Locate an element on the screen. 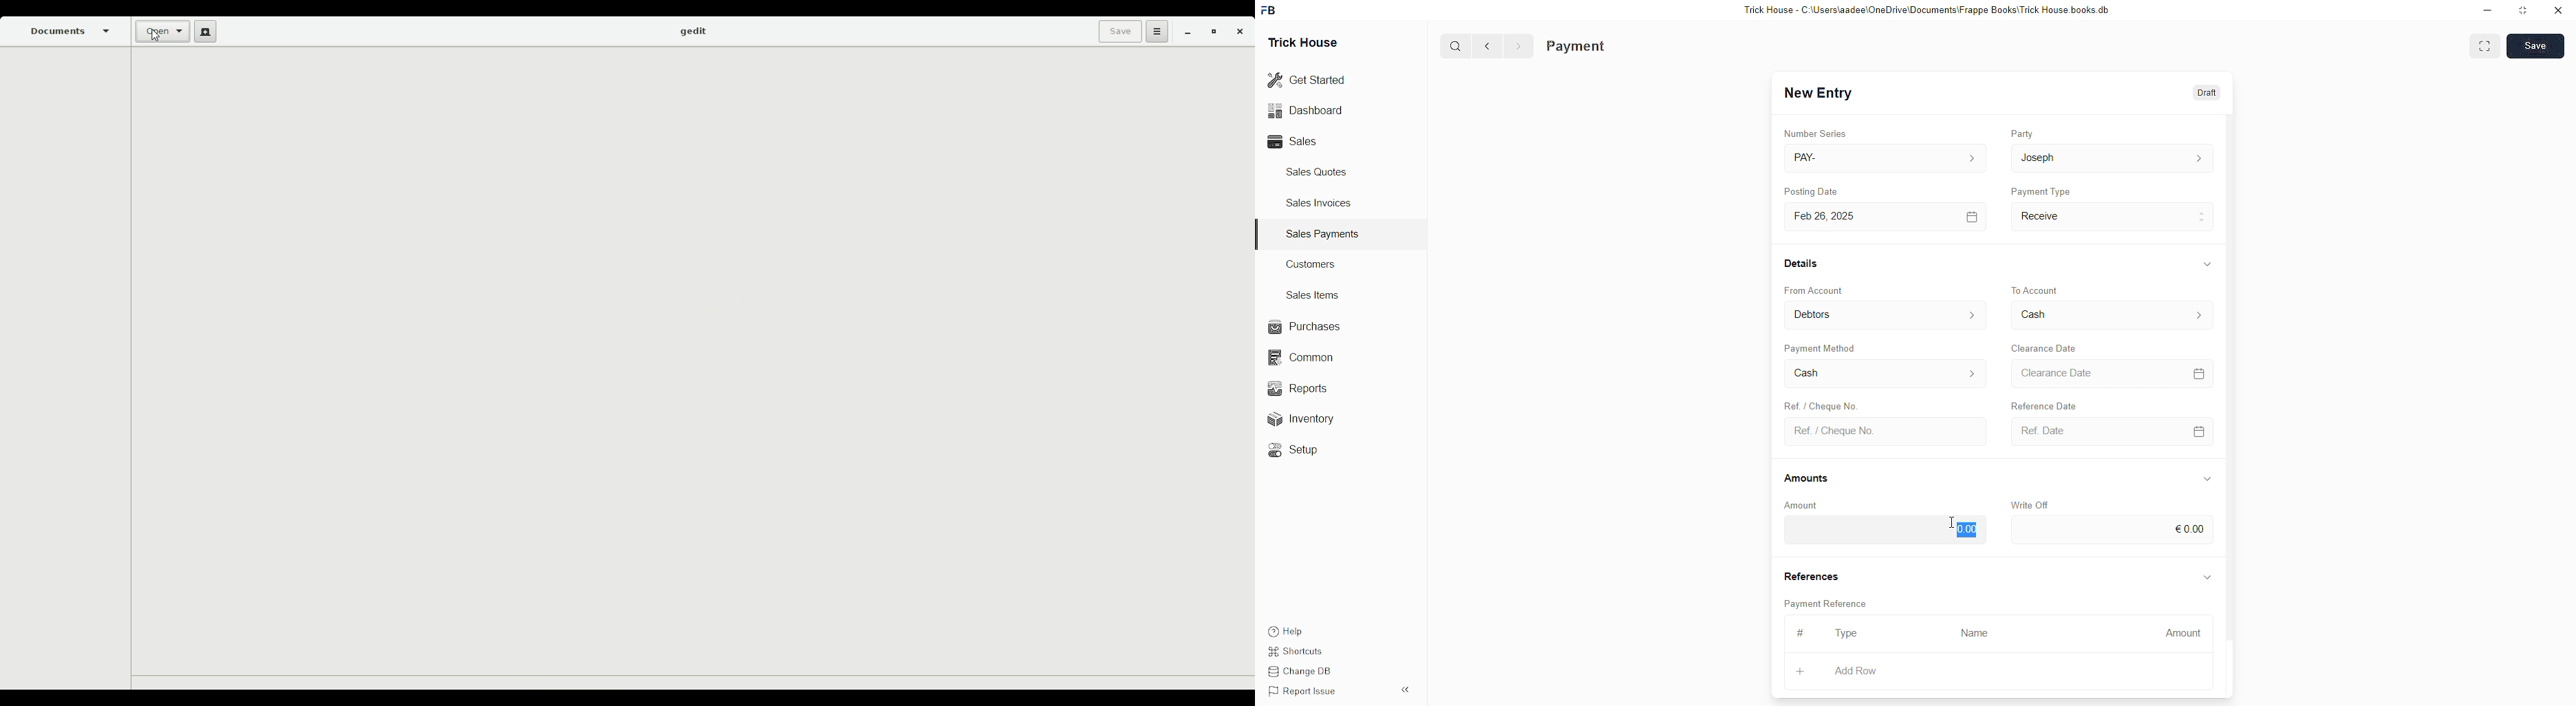 This screenshot has width=2576, height=728. Ref. / Cheque No. is located at coordinates (1819, 404).